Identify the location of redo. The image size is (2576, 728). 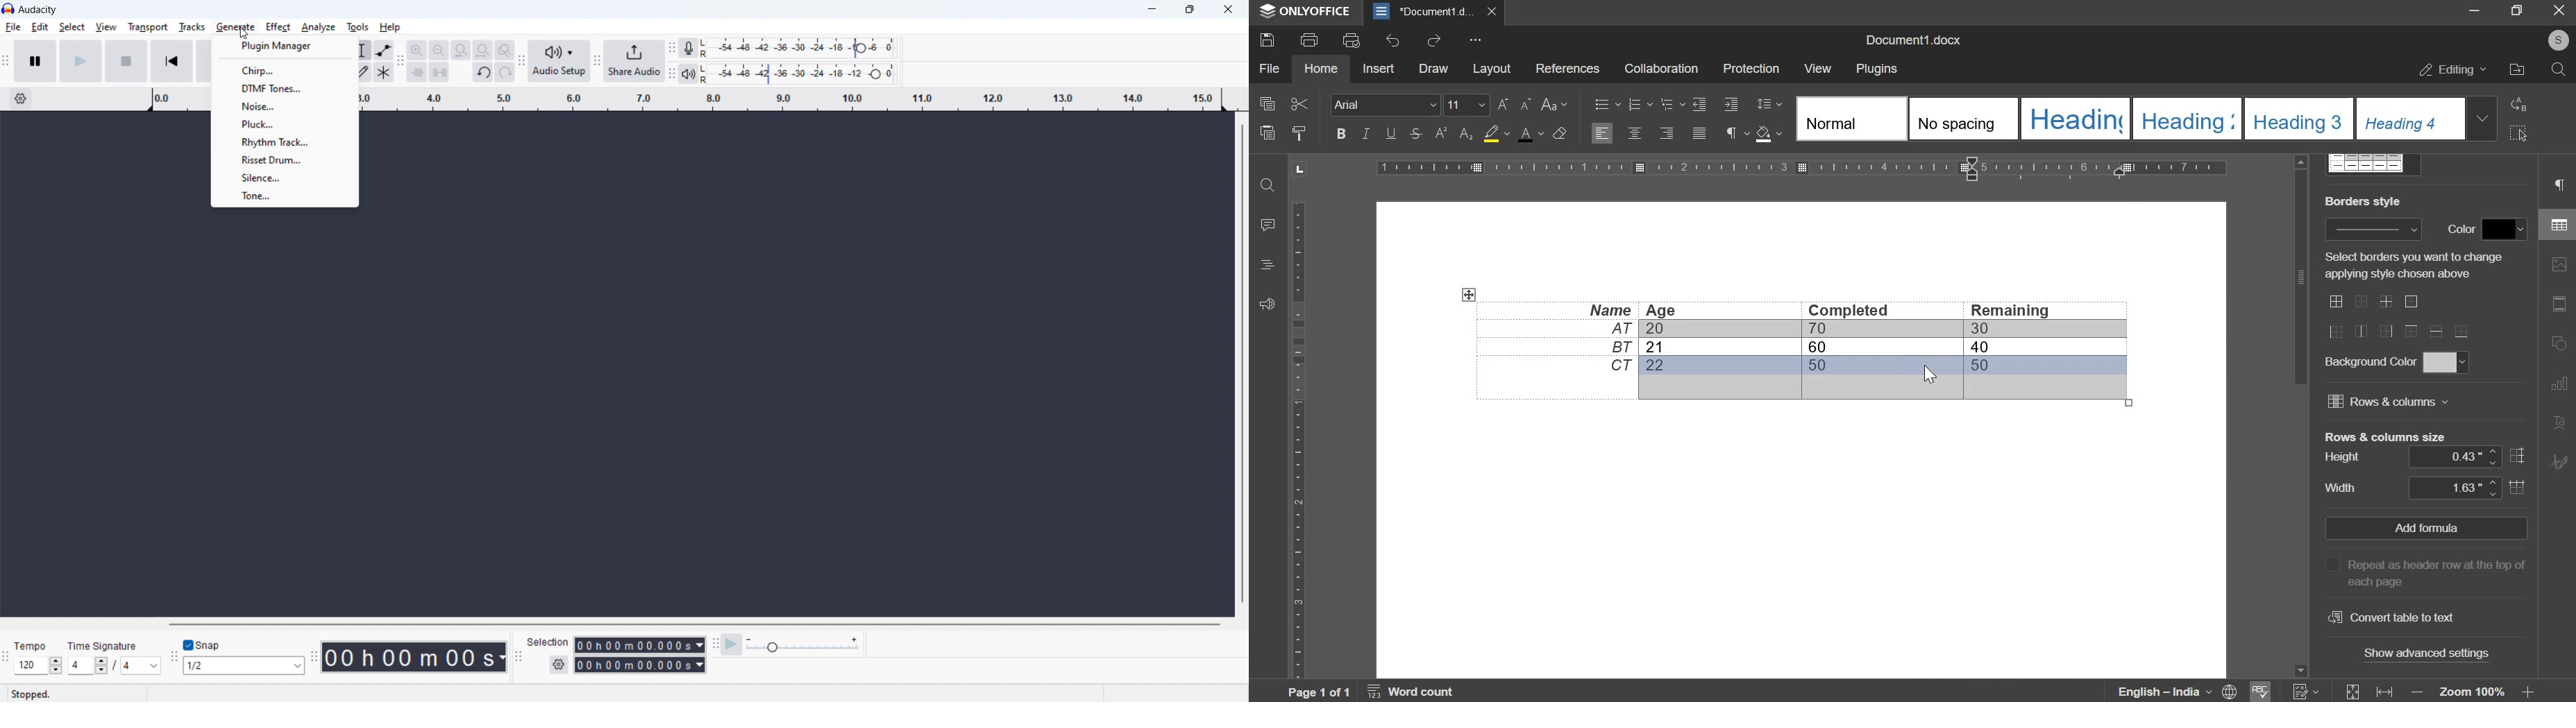
(1434, 42).